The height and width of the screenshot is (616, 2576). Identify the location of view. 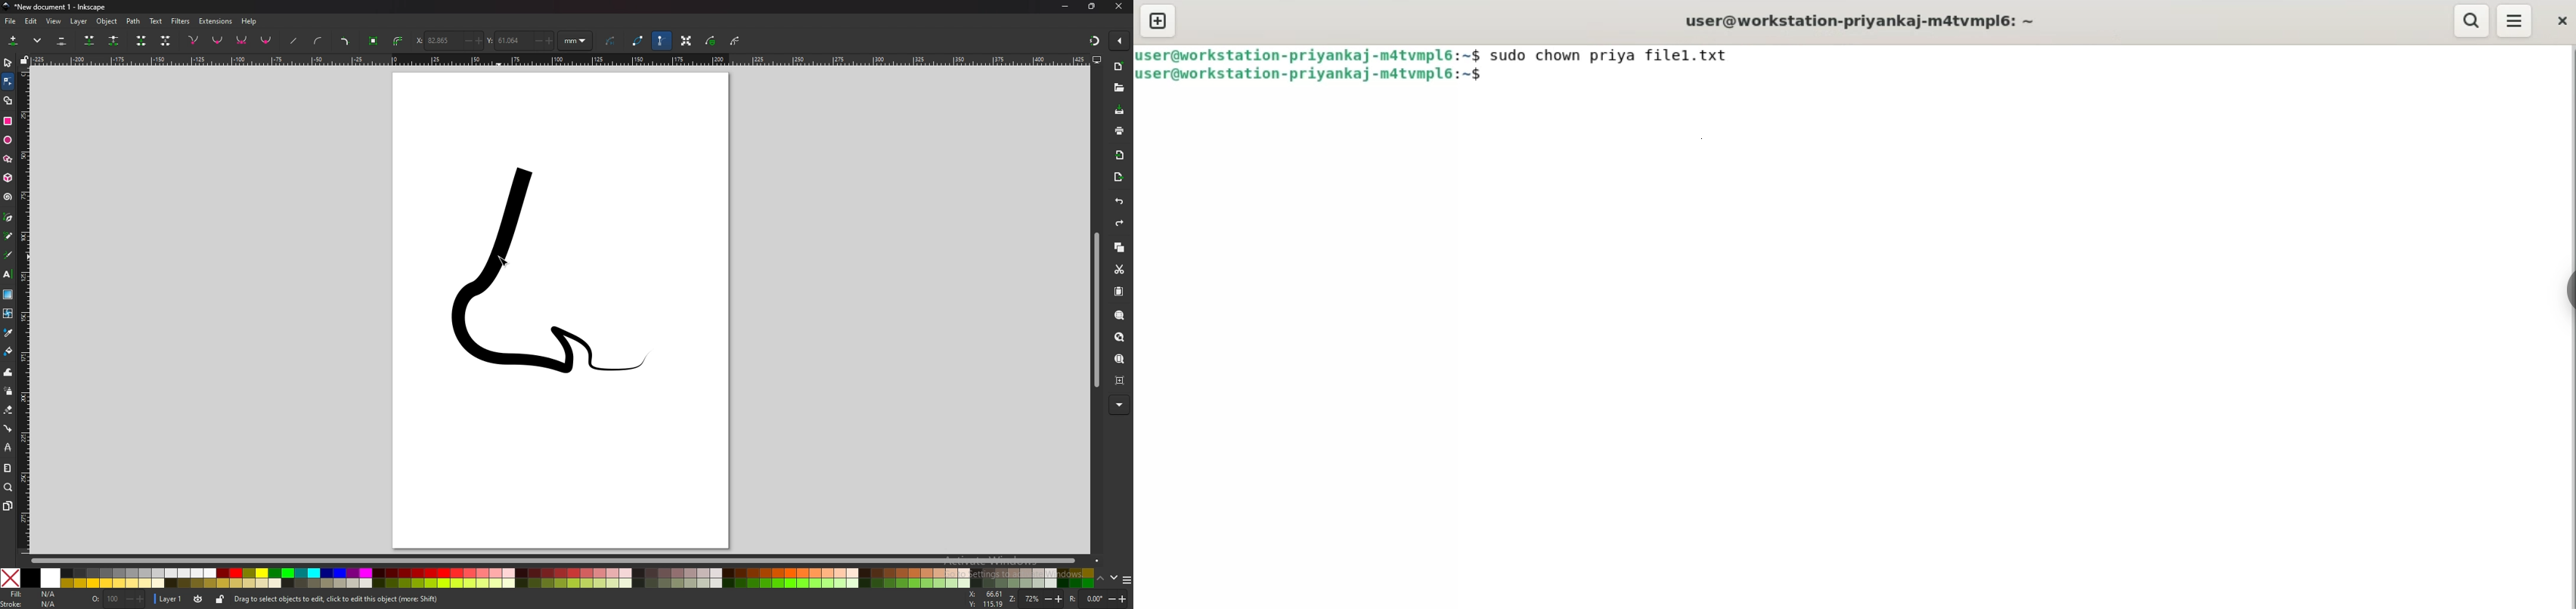
(56, 21).